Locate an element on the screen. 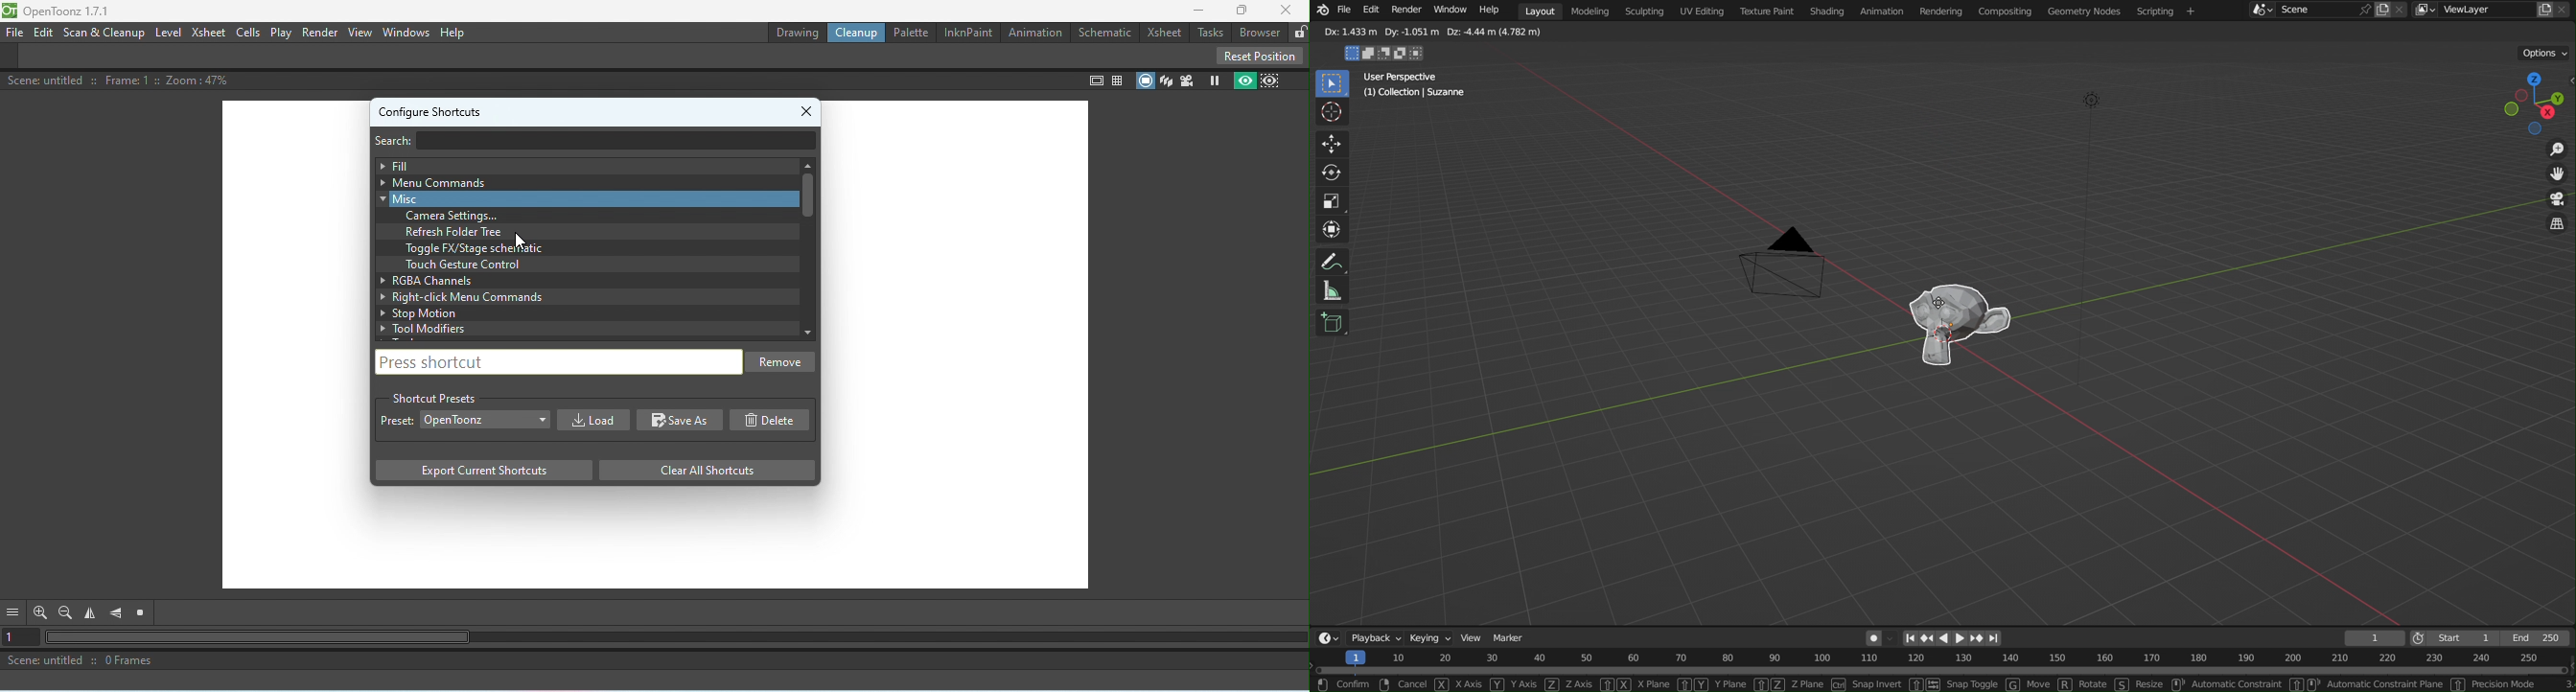 The width and height of the screenshot is (2576, 700). Set the current frame is located at coordinates (21, 638).